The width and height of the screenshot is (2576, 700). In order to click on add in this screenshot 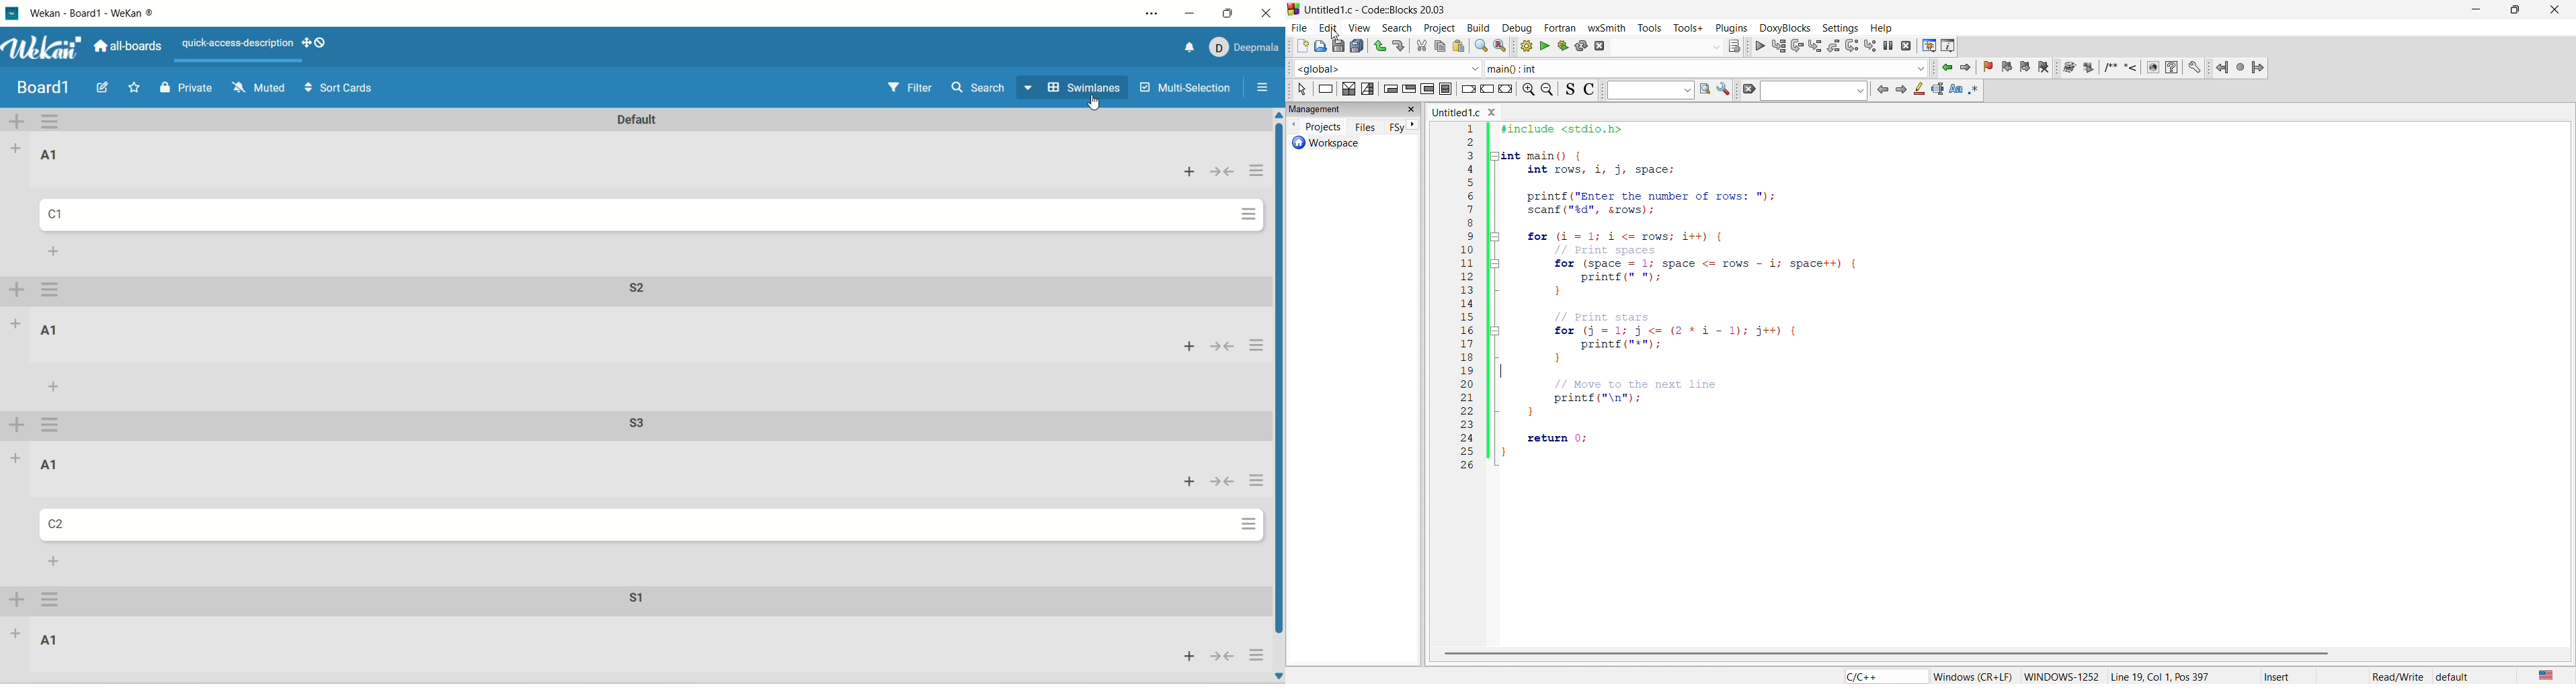, I will do `click(17, 323)`.